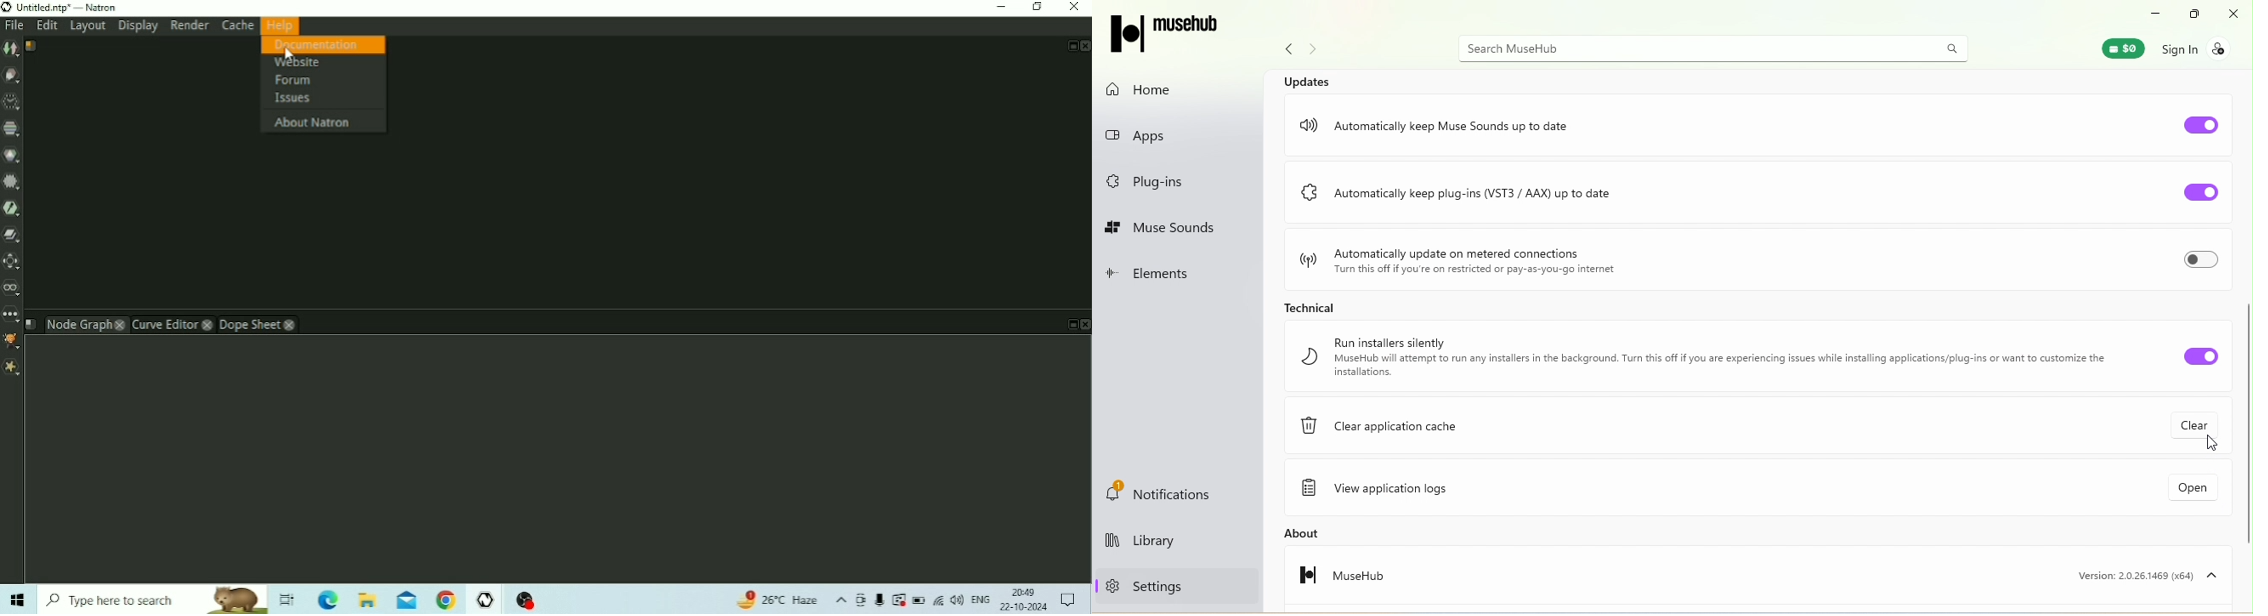  I want to click on Website, so click(296, 64).